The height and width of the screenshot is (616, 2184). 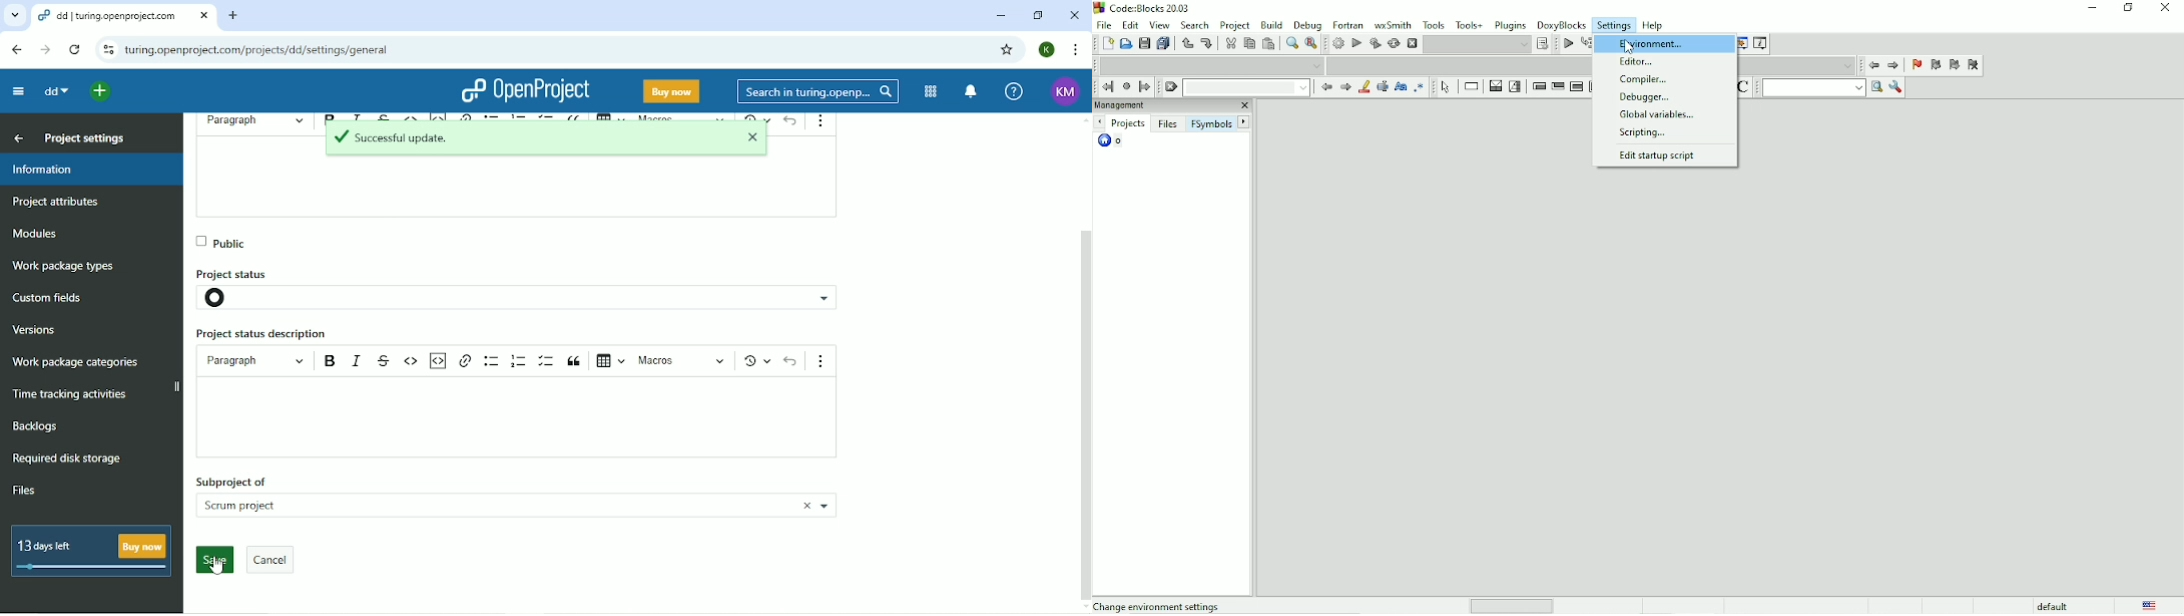 What do you see at coordinates (1515, 87) in the screenshot?
I see `Selection` at bounding box center [1515, 87].